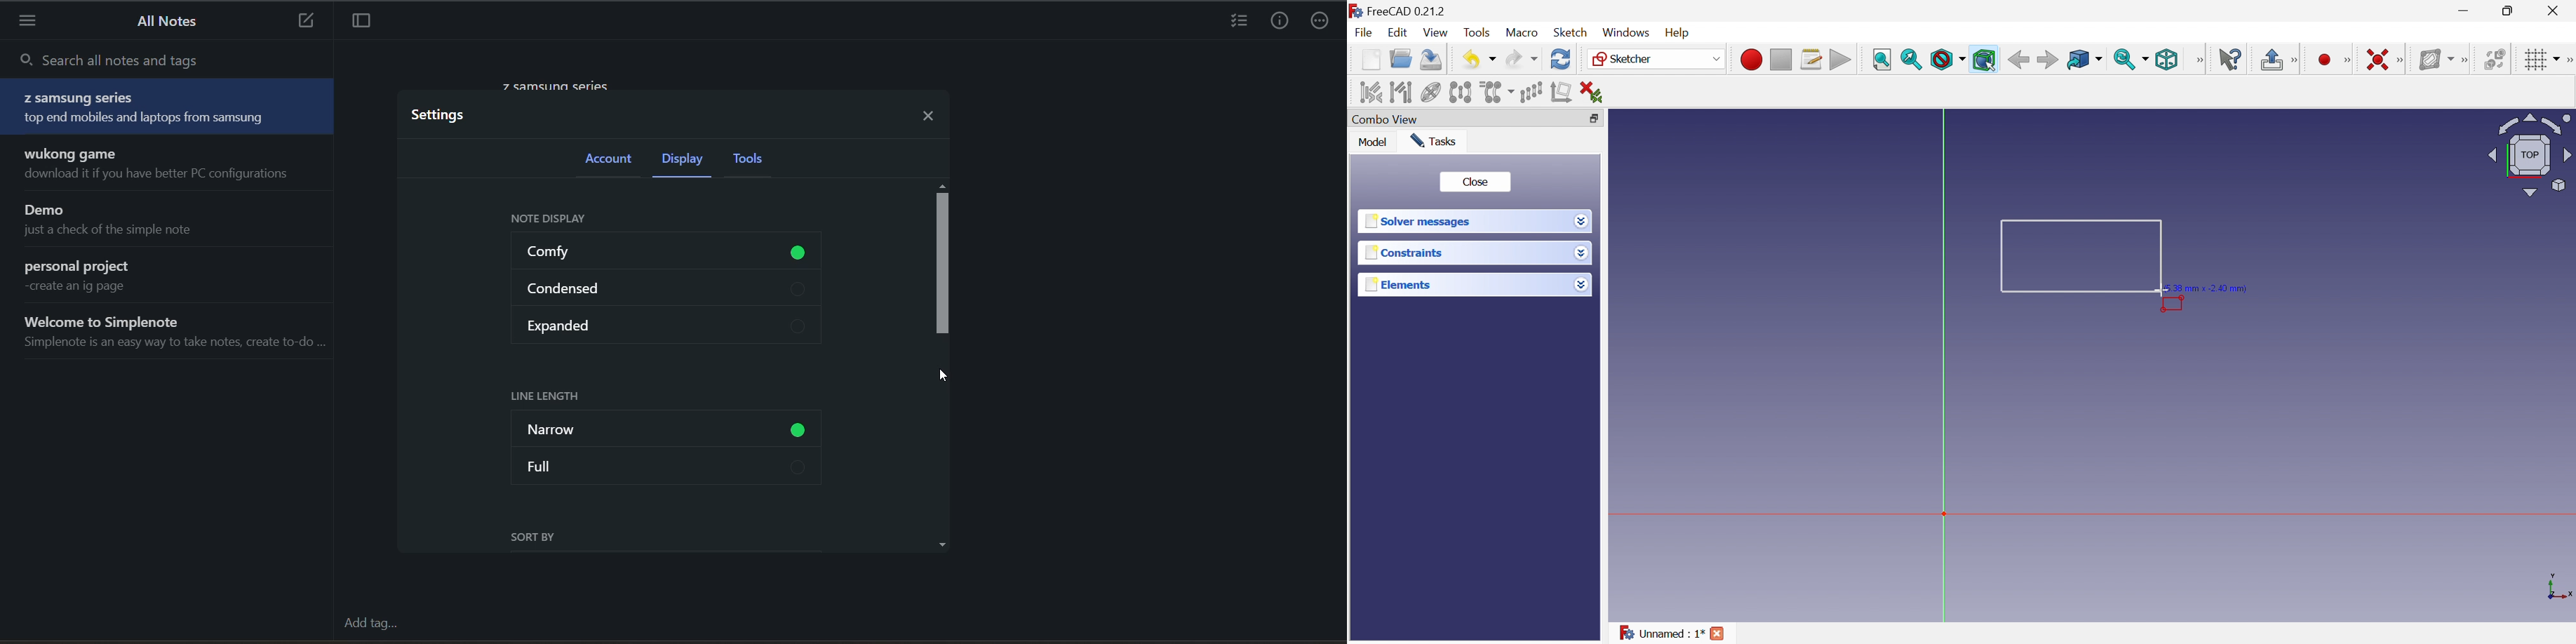  Describe the element at coordinates (1561, 60) in the screenshot. I see `Refresh` at that location.